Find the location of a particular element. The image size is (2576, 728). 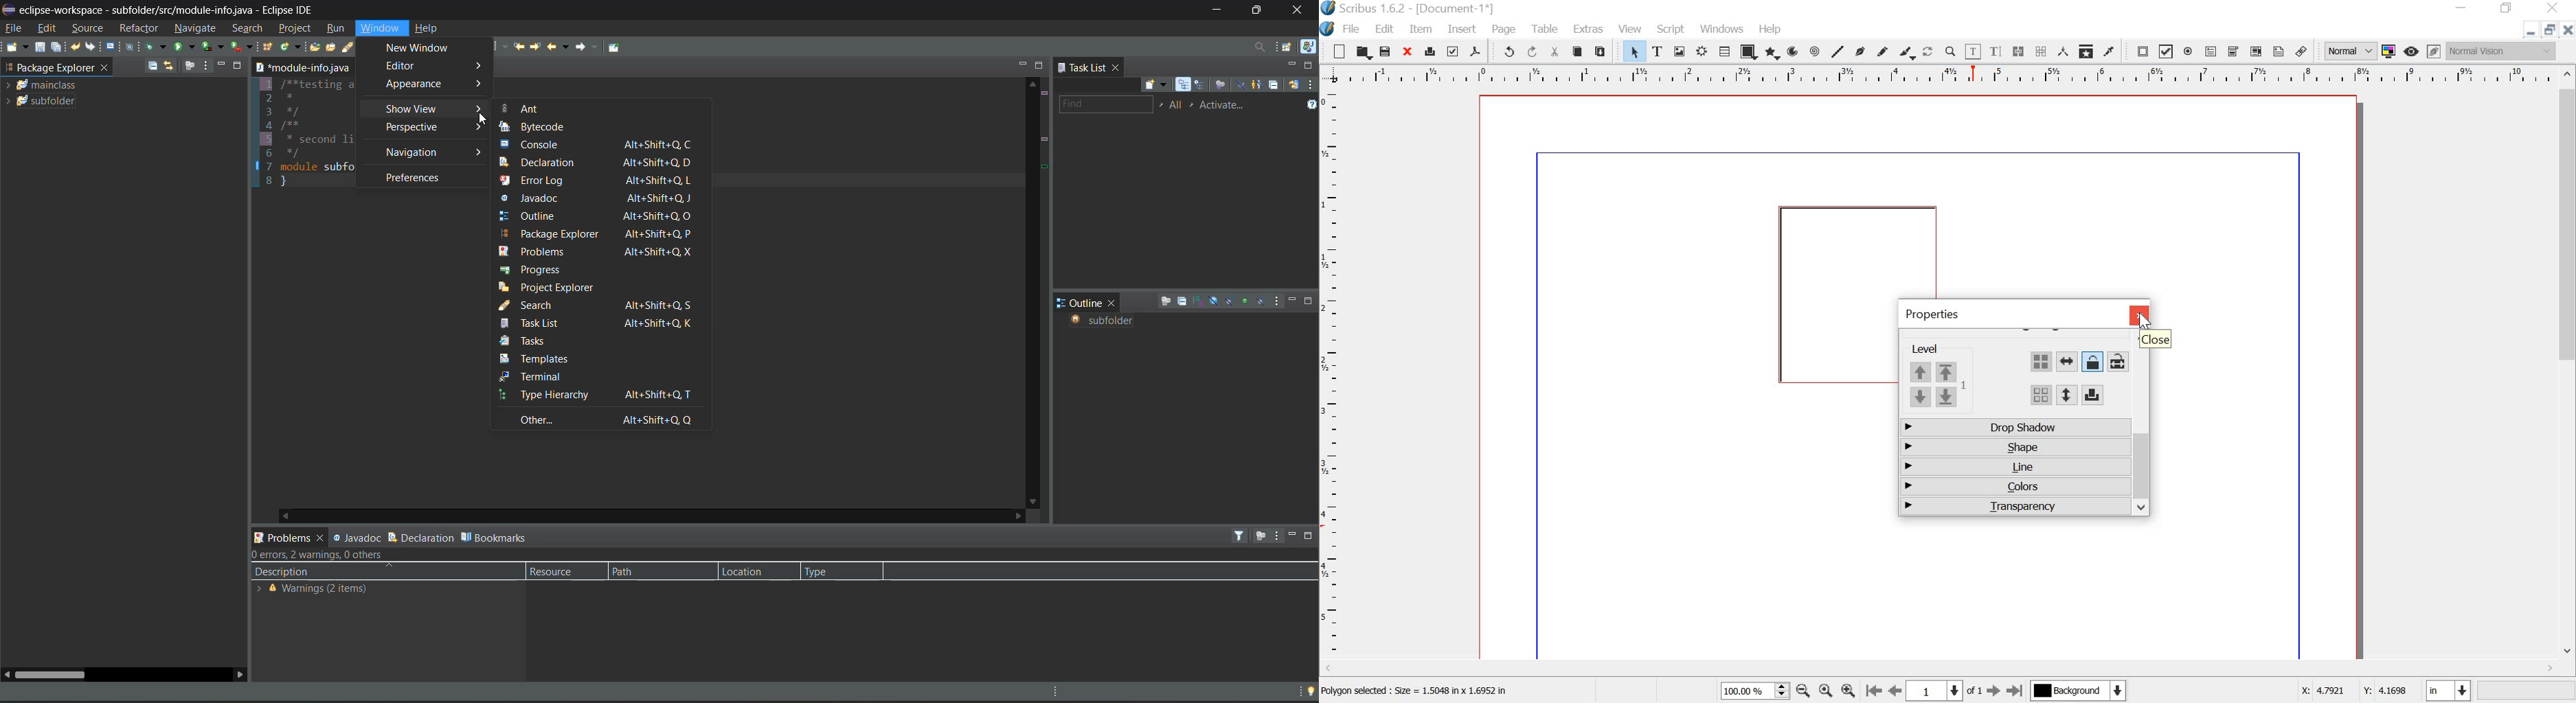

edit is located at coordinates (1384, 29).